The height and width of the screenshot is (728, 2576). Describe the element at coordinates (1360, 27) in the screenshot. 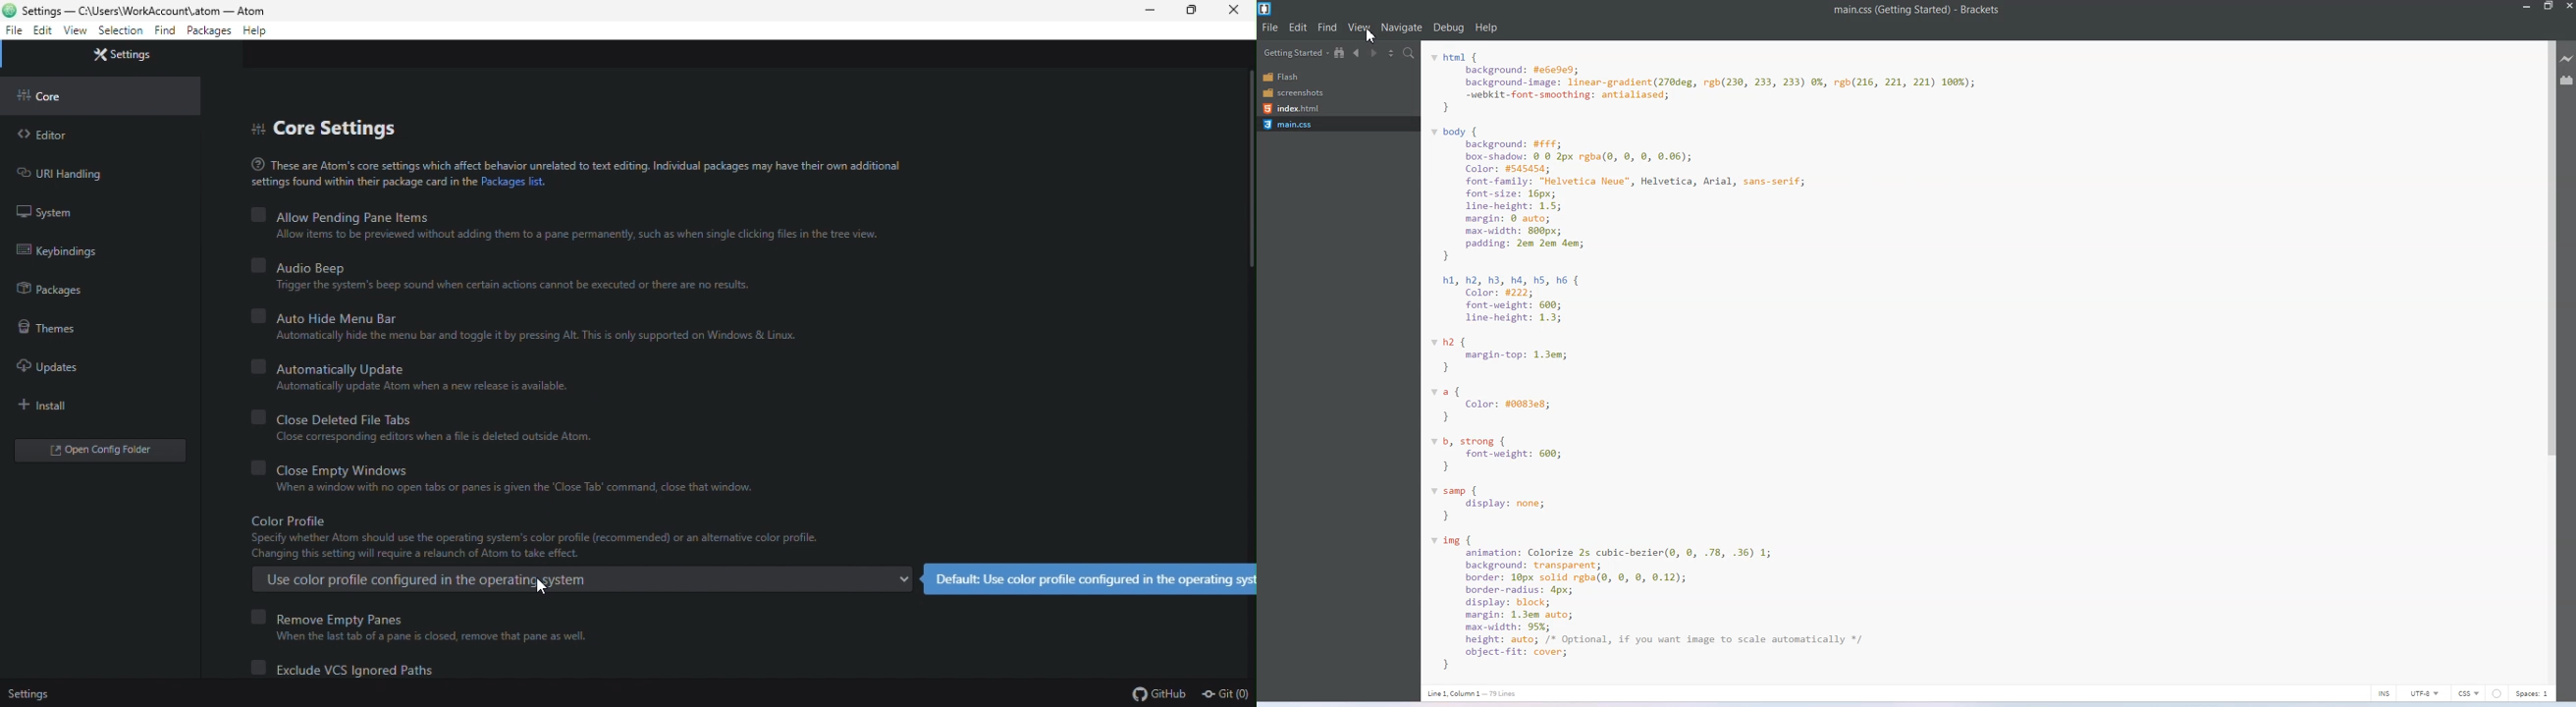

I see `View` at that location.